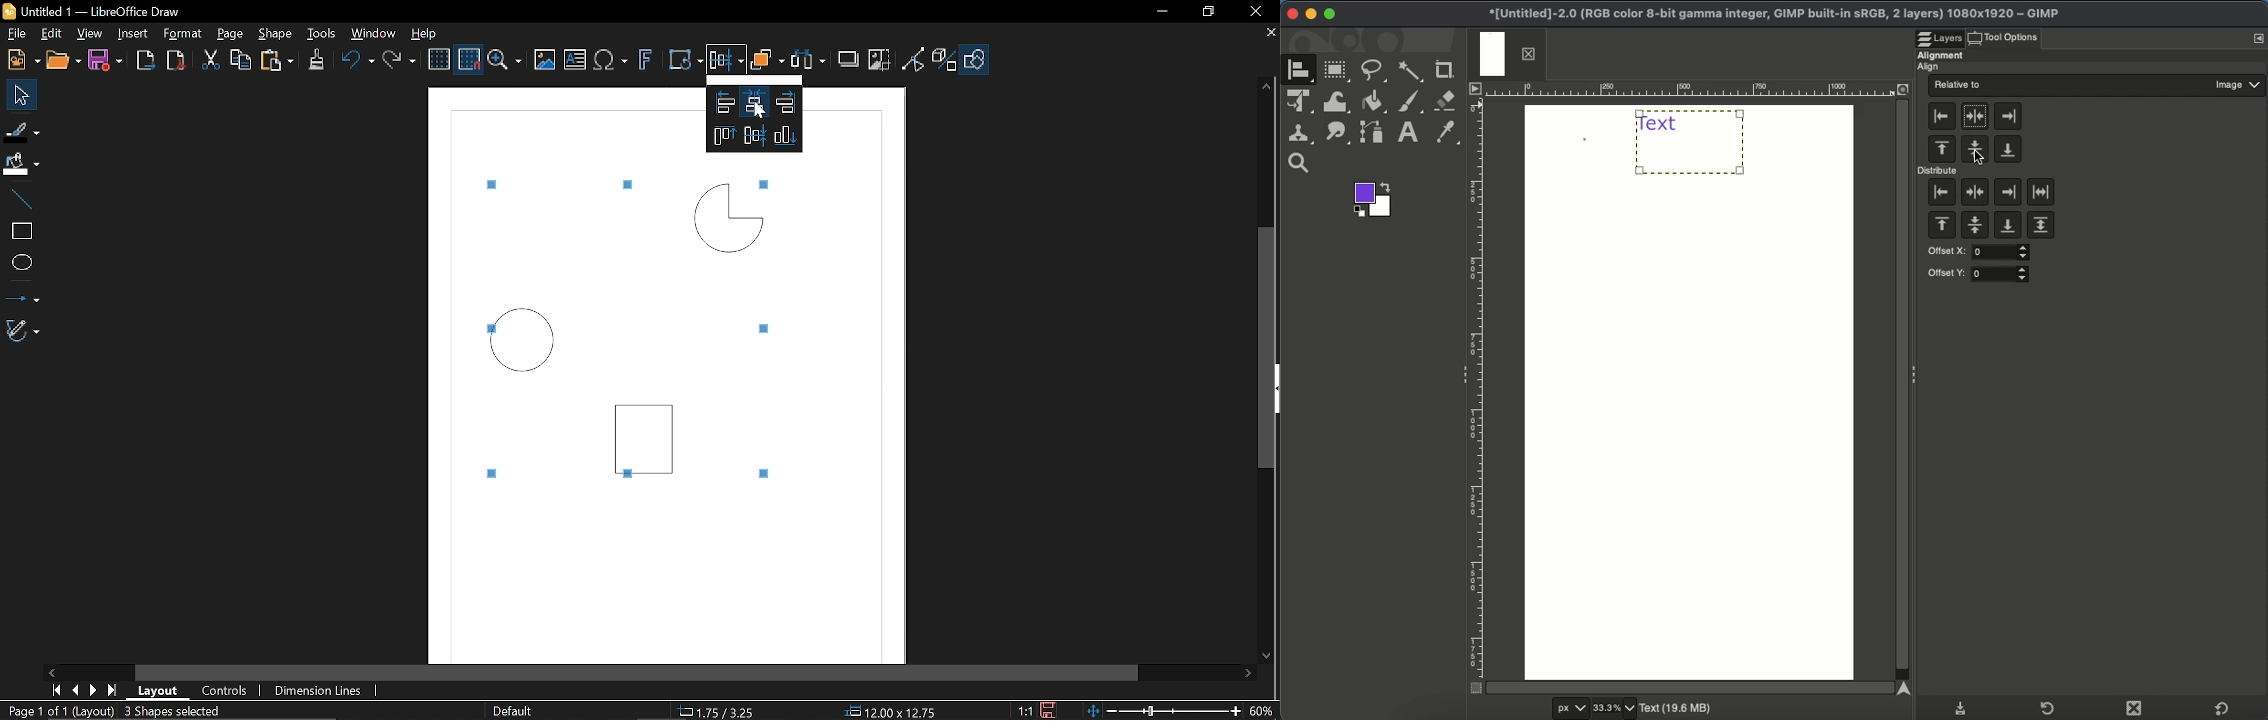 The image size is (2268, 728). Describe the element at coordinates (22, 61) in the screenshot. I see `New` at that location.